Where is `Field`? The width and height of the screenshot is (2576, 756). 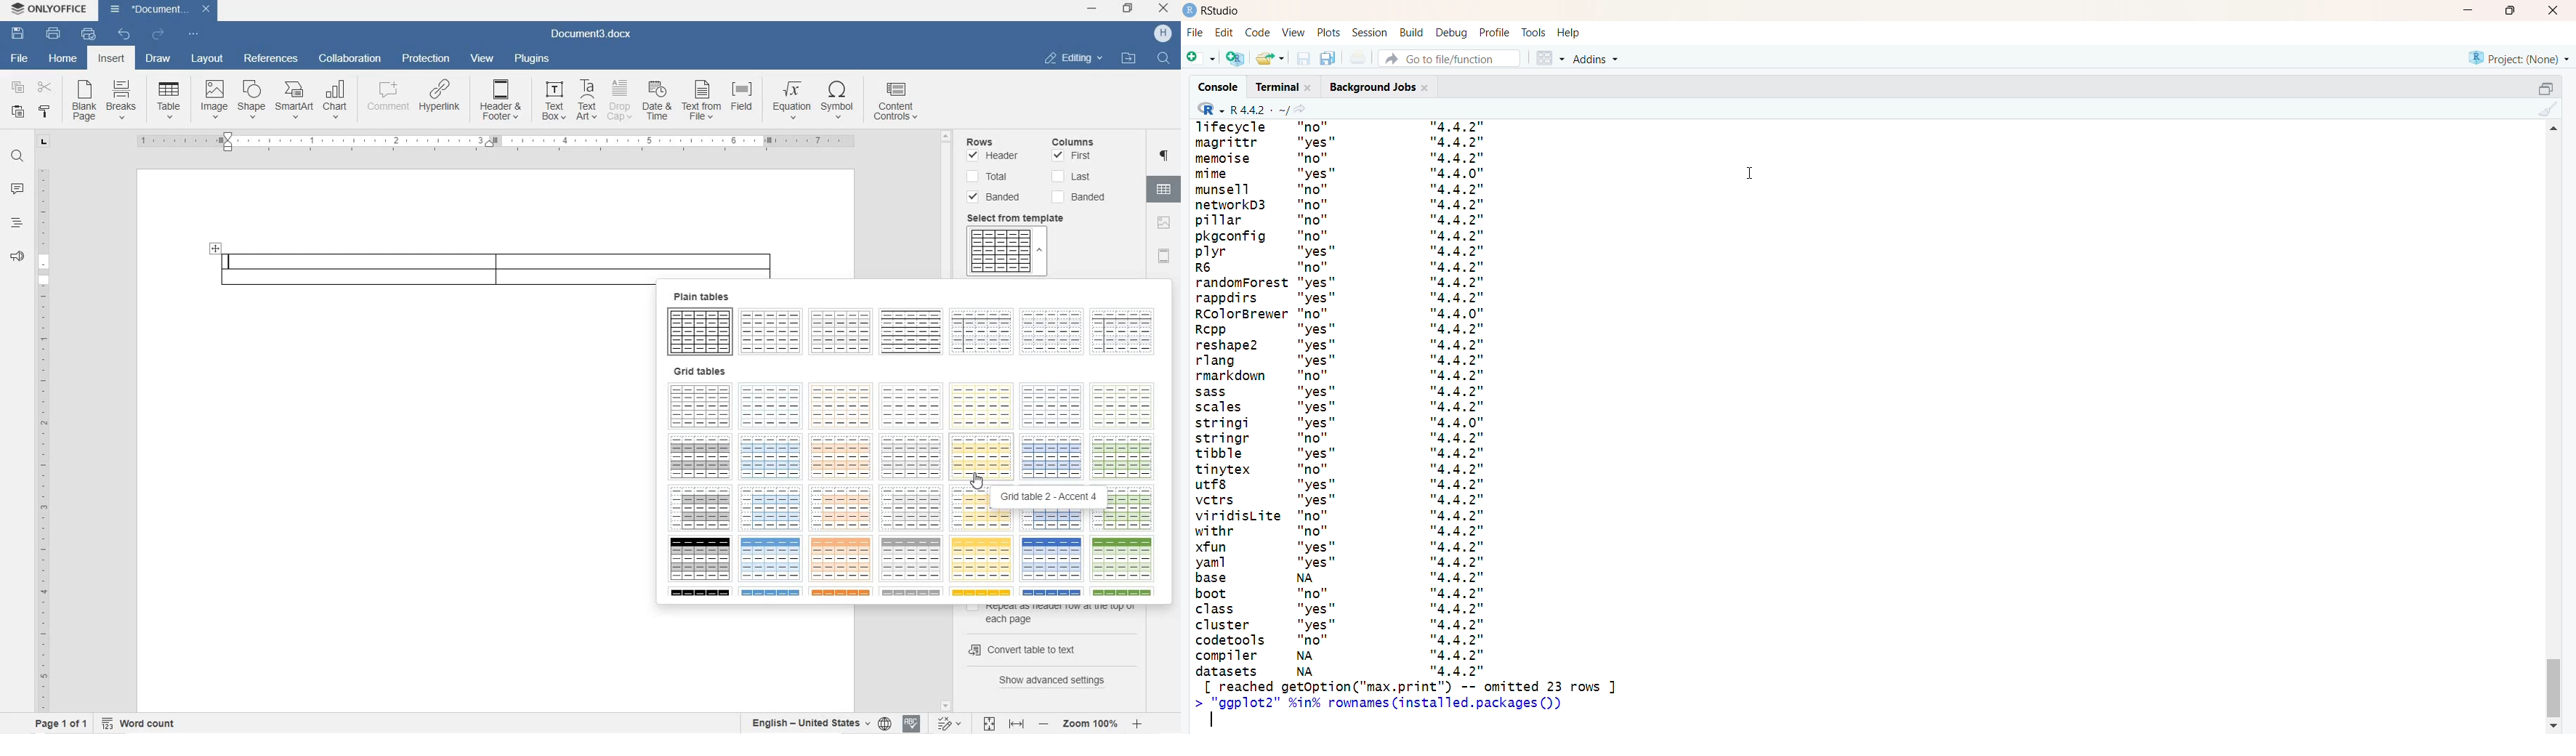 Field is located at coordinates (745, 101).